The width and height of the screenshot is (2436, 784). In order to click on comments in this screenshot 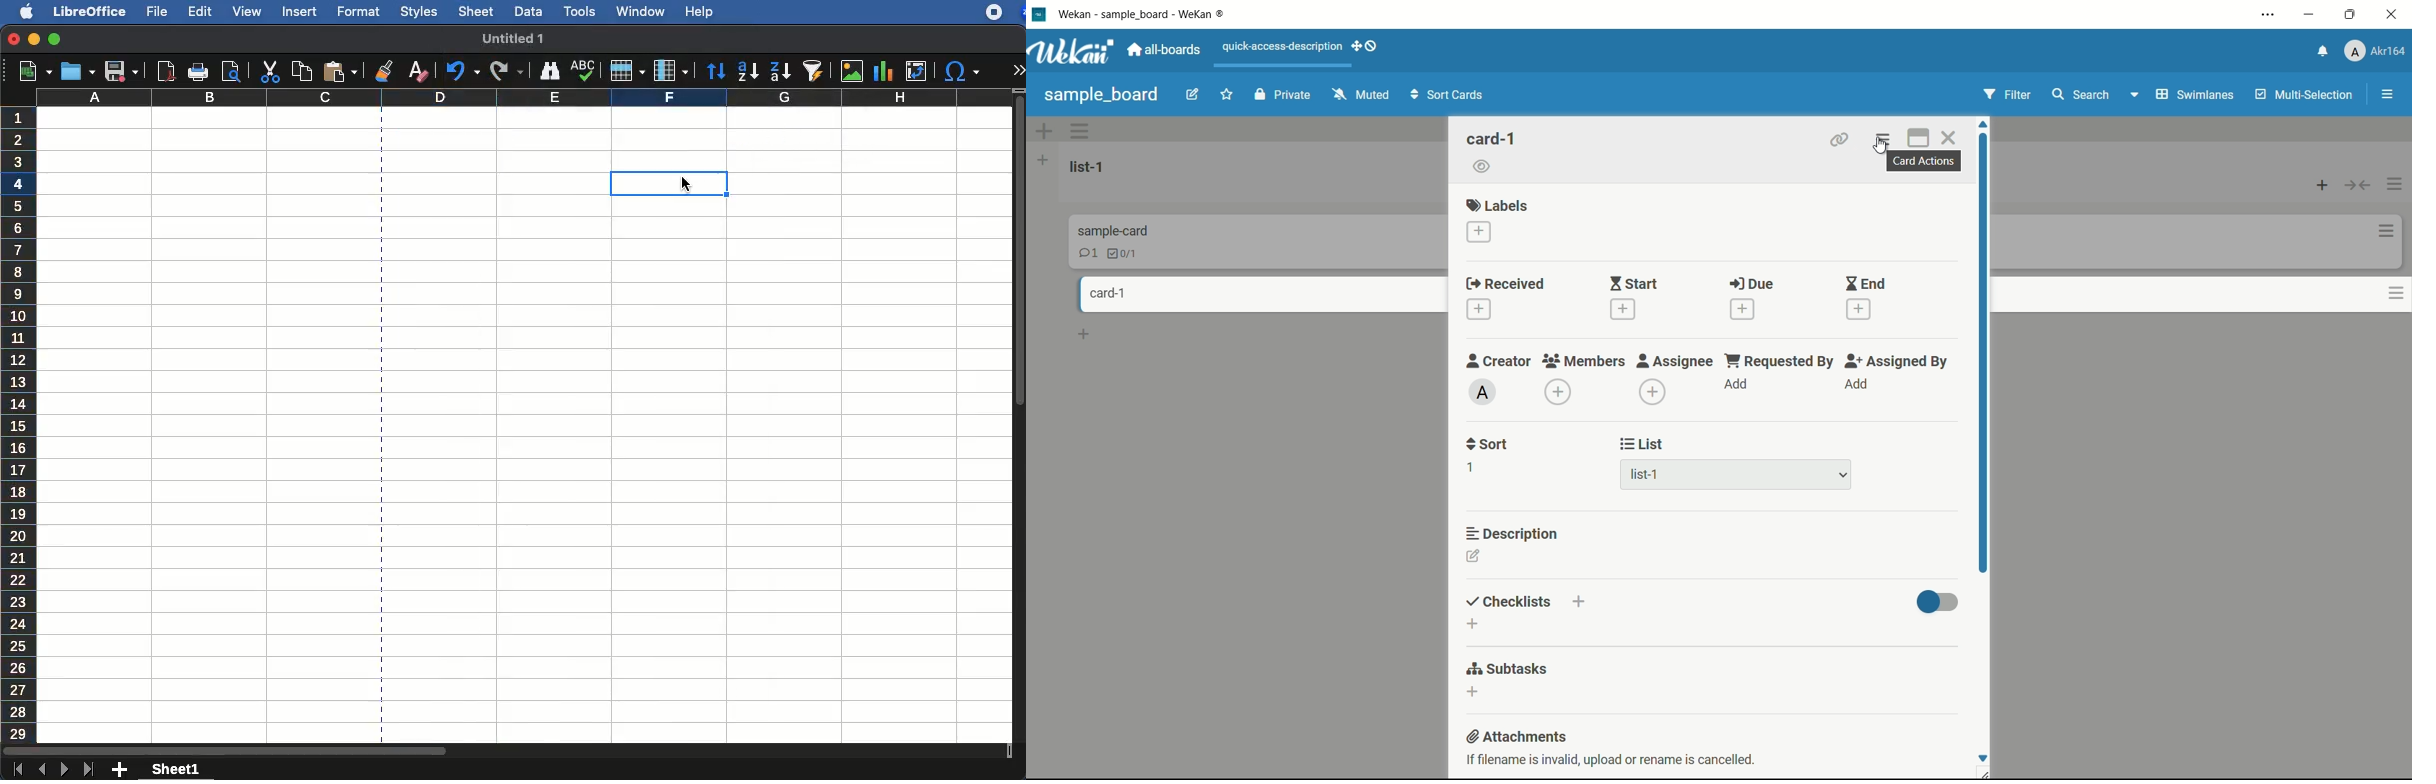, I will do `click(1087, 253)`.